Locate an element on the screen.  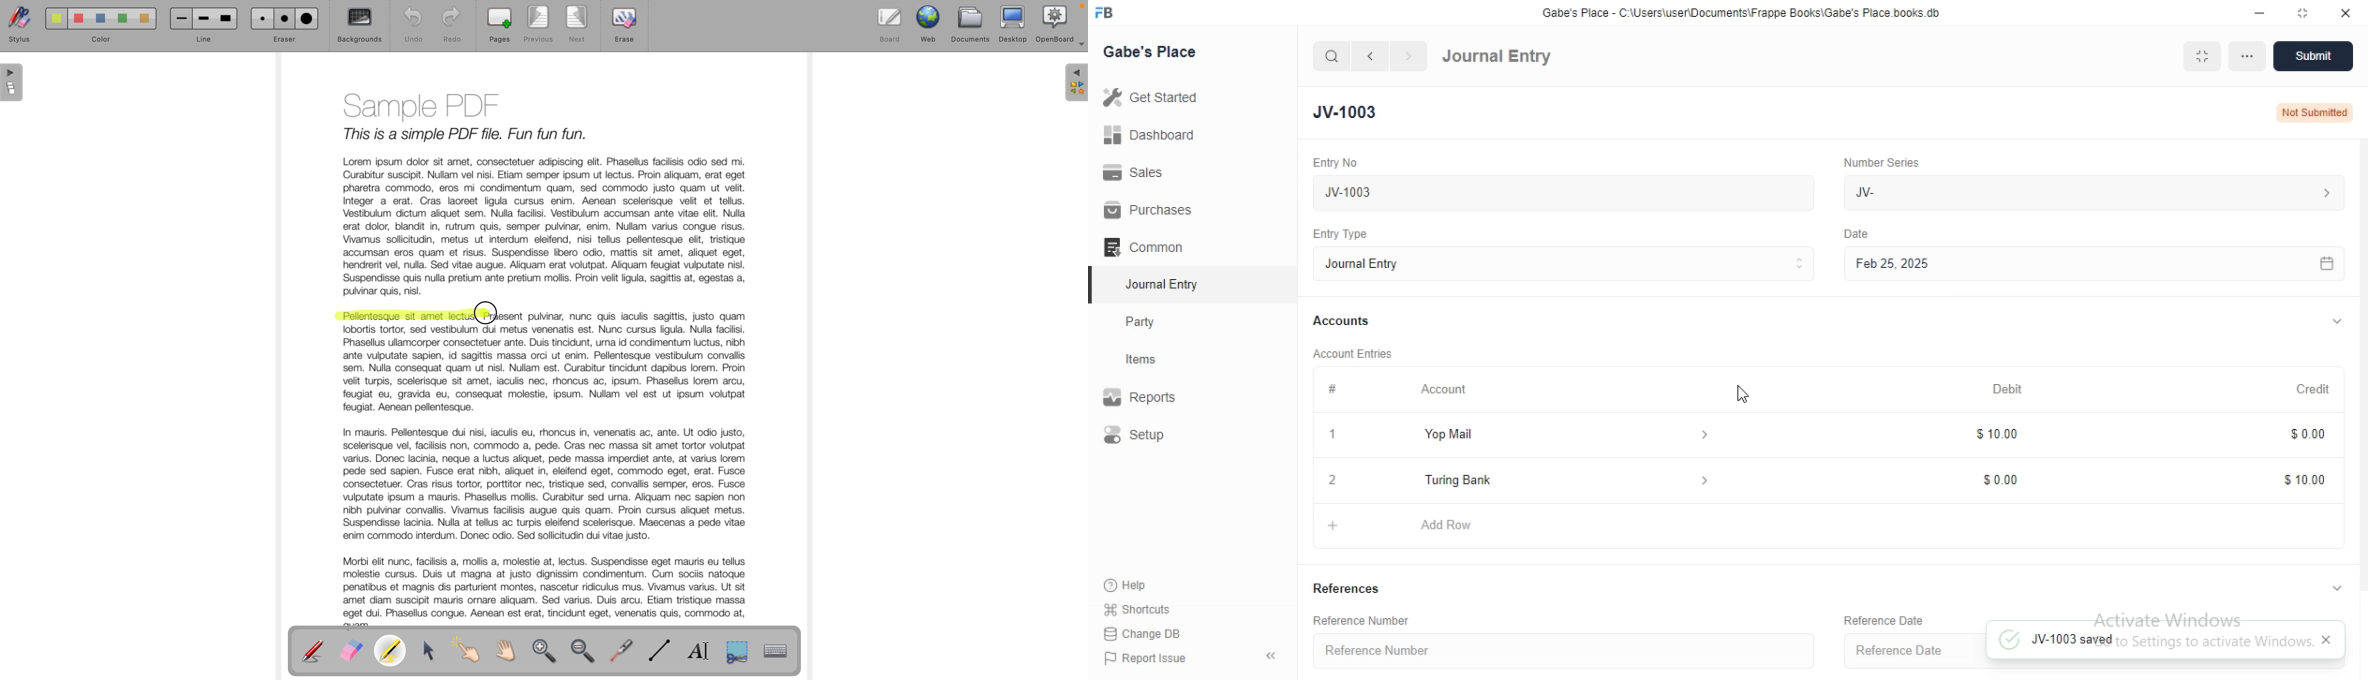
shortcuts is located at coordinates (1150, 608).